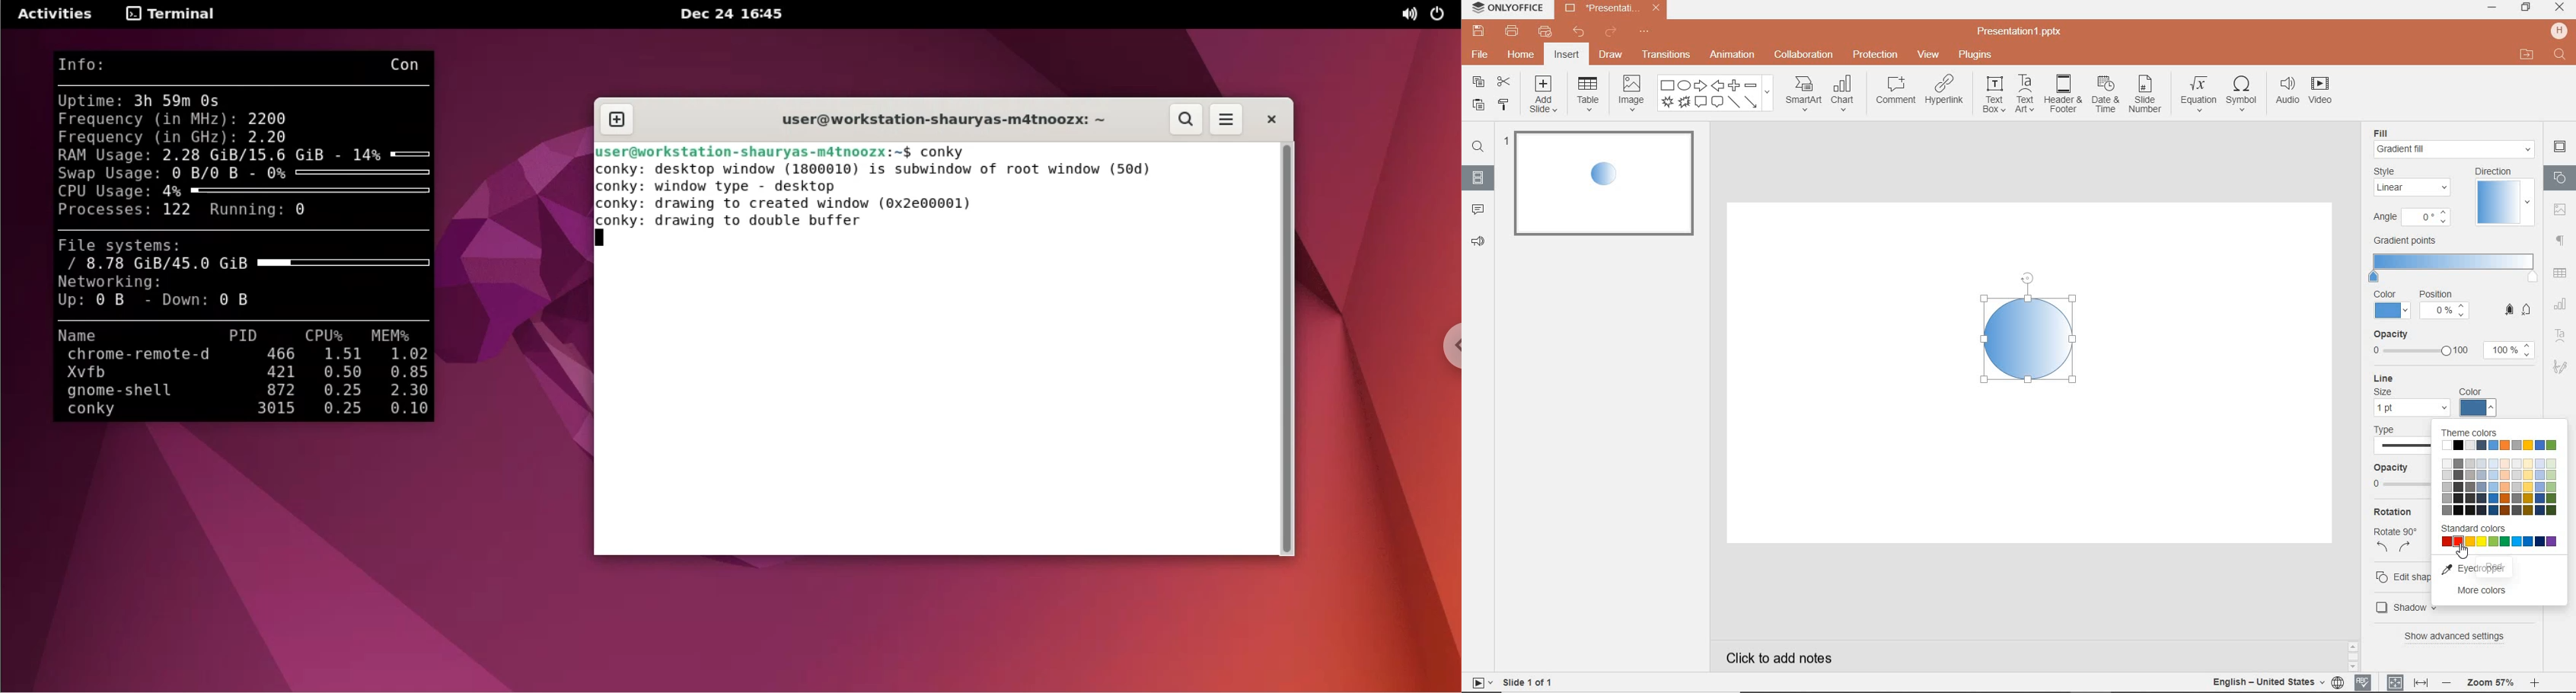 The image size is (2576, 700). I want to click on slide 1, so click(1604, 183).